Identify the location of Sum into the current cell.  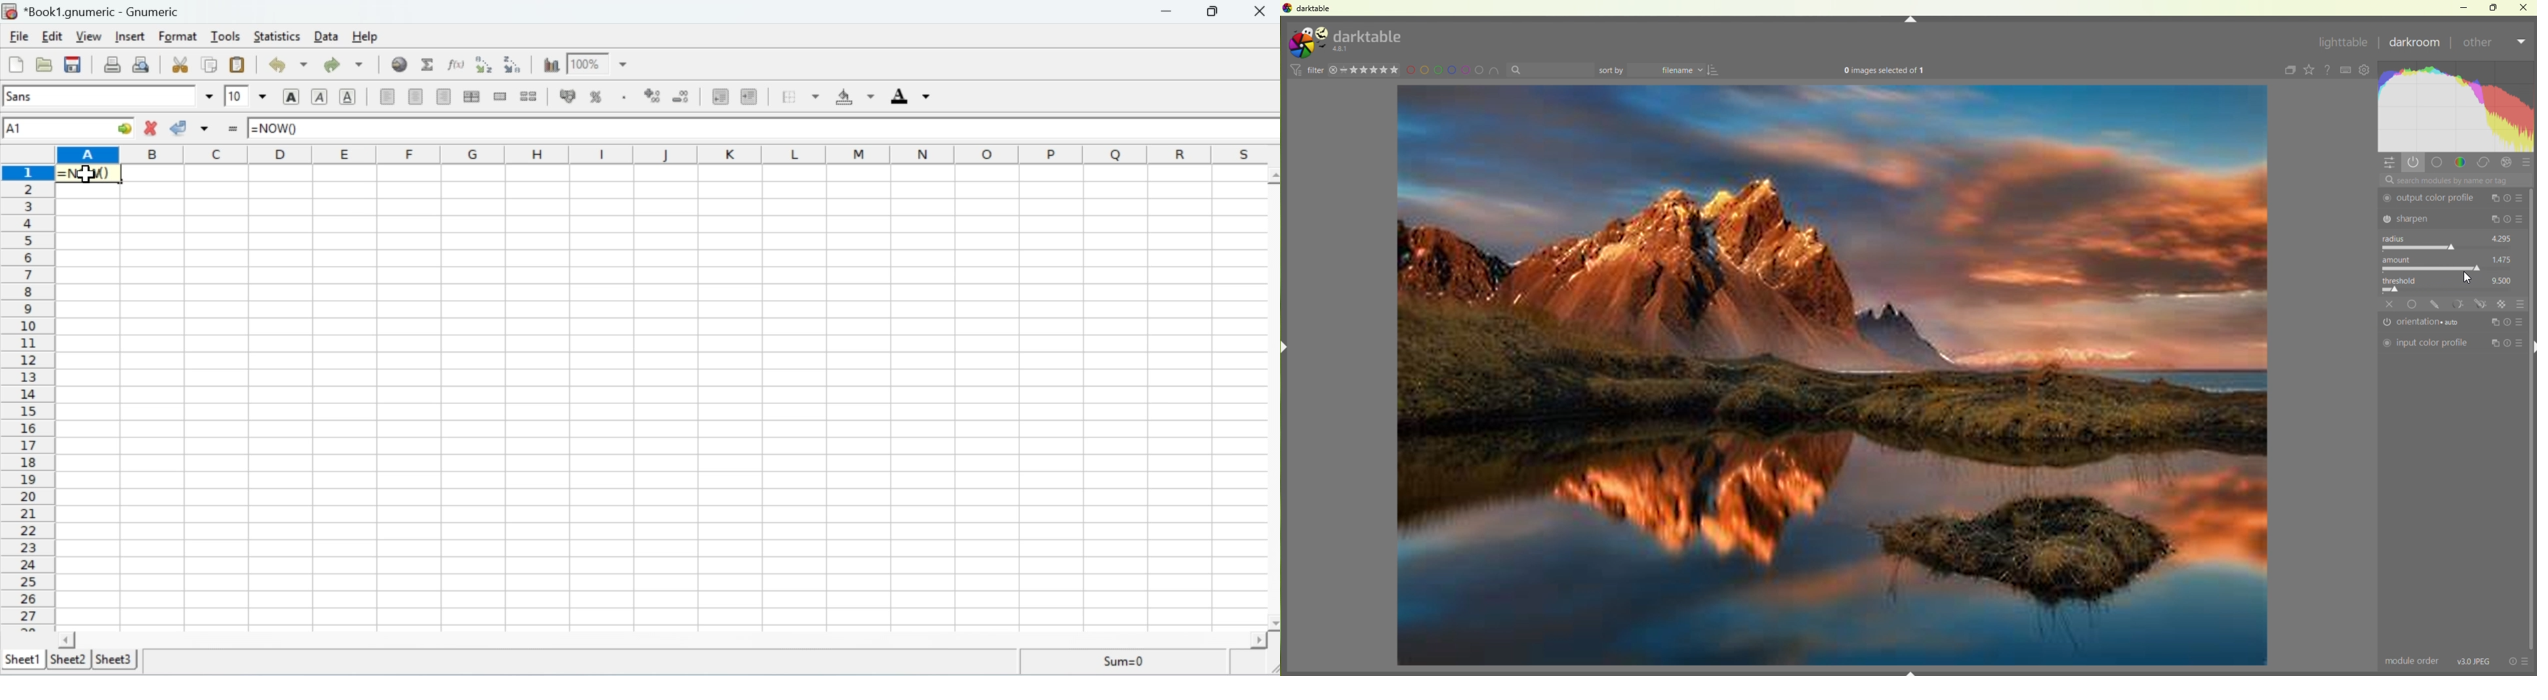
(430, 66).